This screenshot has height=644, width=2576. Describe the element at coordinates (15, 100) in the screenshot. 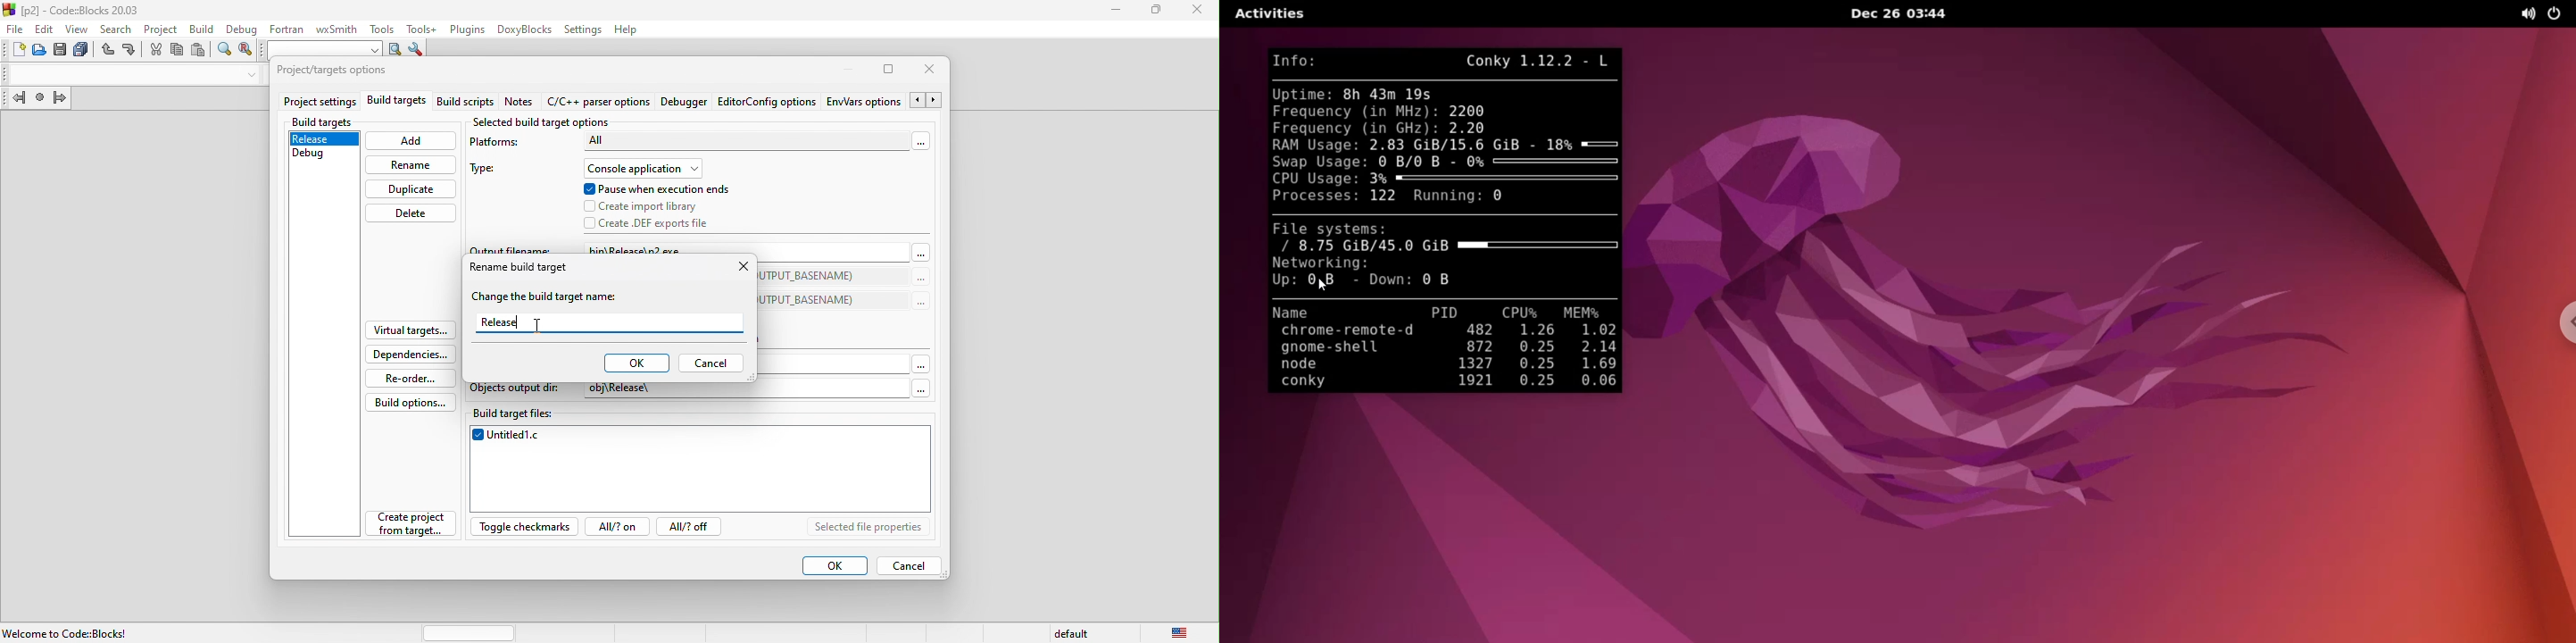

I see `jump back` at that location.